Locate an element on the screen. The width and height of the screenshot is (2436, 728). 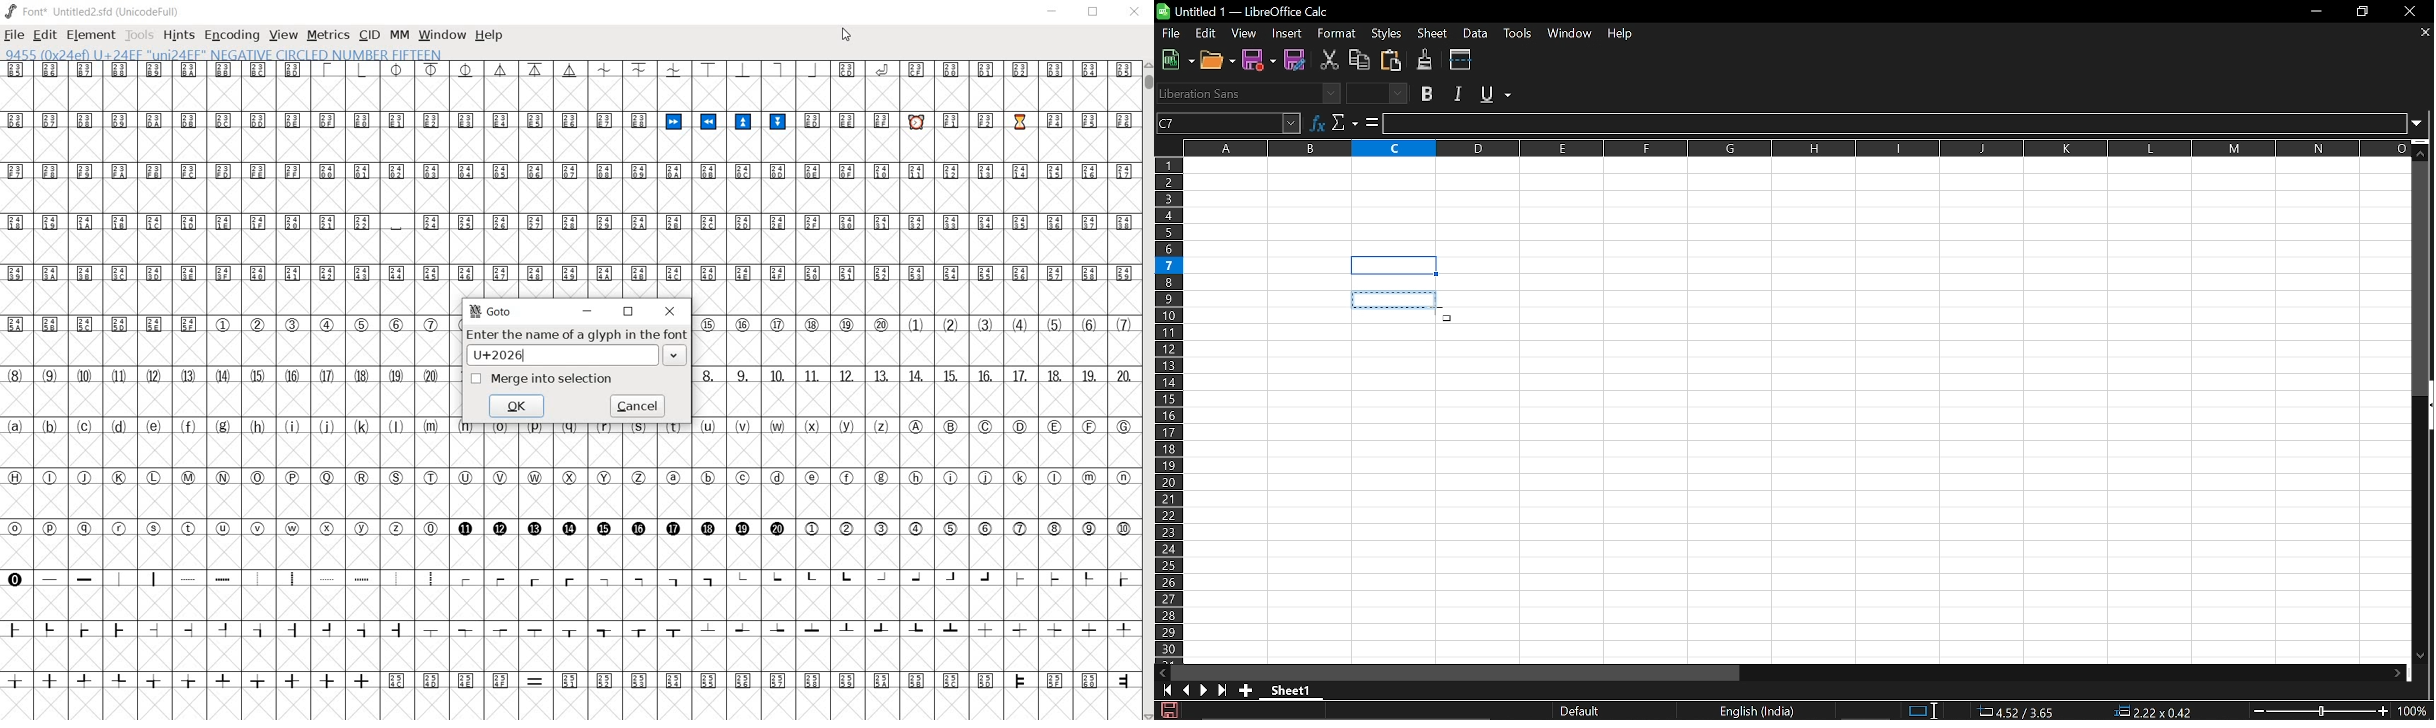
Change Zoom is located at coordinates (2322, 711).